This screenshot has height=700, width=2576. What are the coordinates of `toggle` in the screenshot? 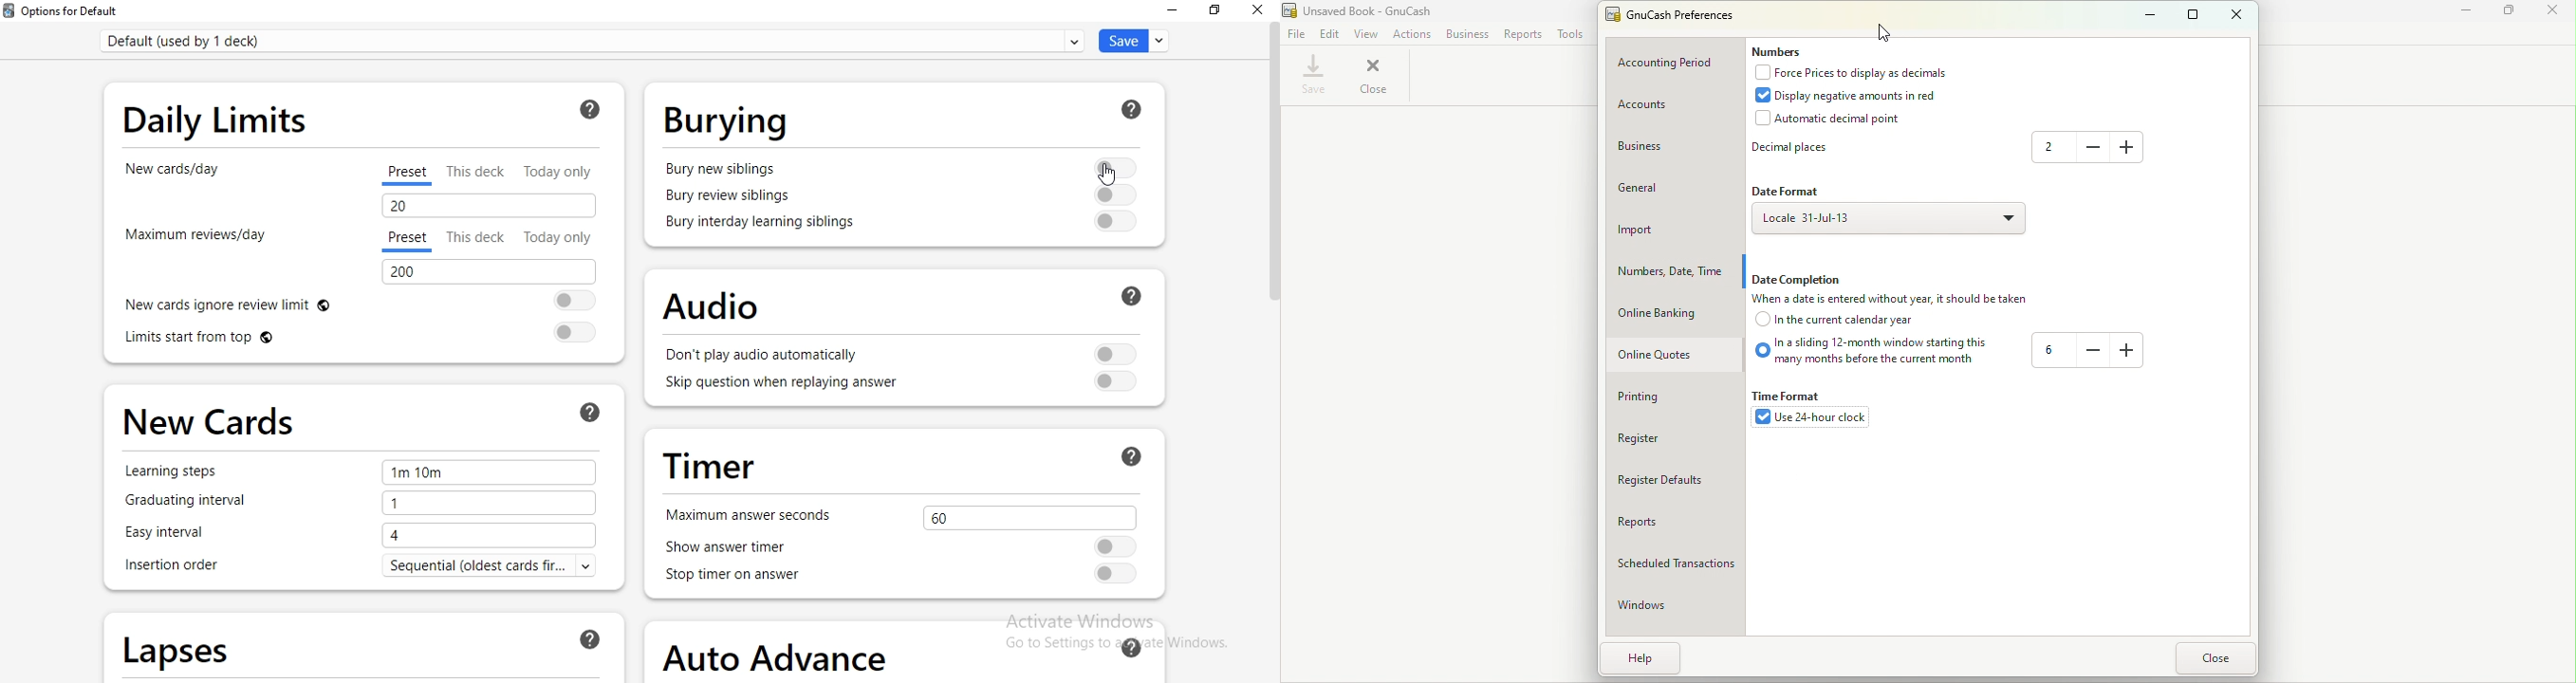 It's located at (1119, 572).